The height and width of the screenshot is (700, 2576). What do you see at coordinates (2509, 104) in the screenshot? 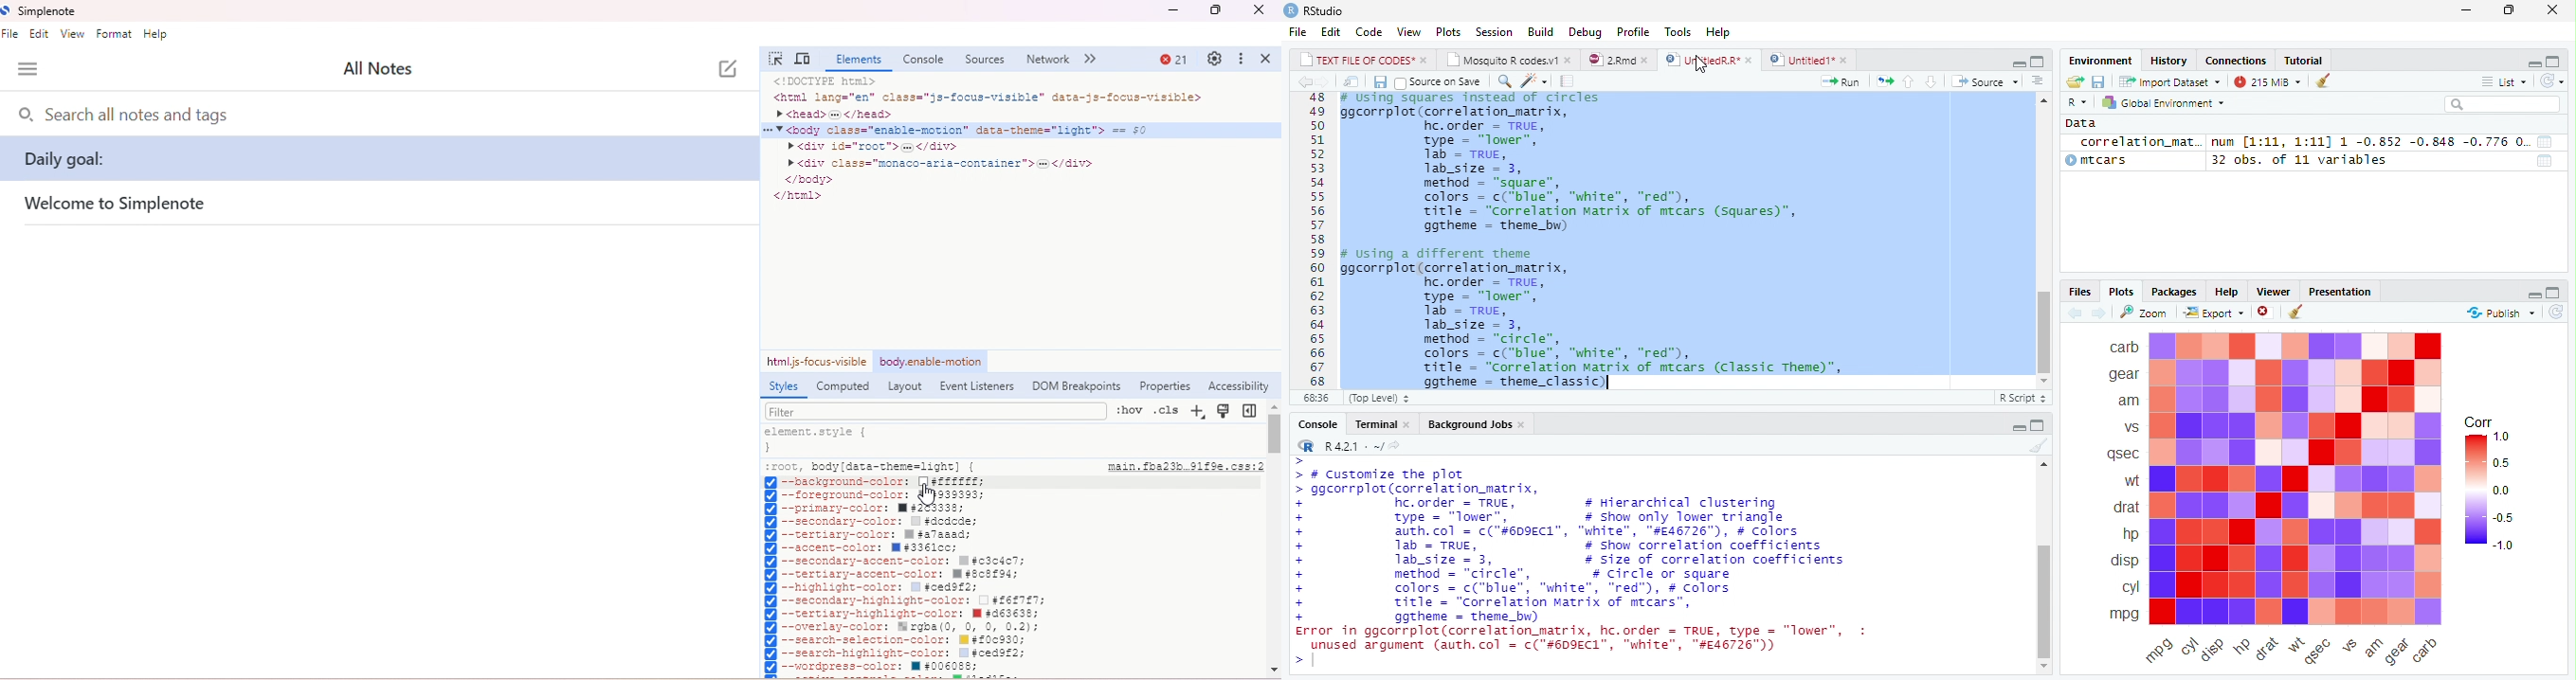
I see `search bar` at bounding box center [2509, 104].